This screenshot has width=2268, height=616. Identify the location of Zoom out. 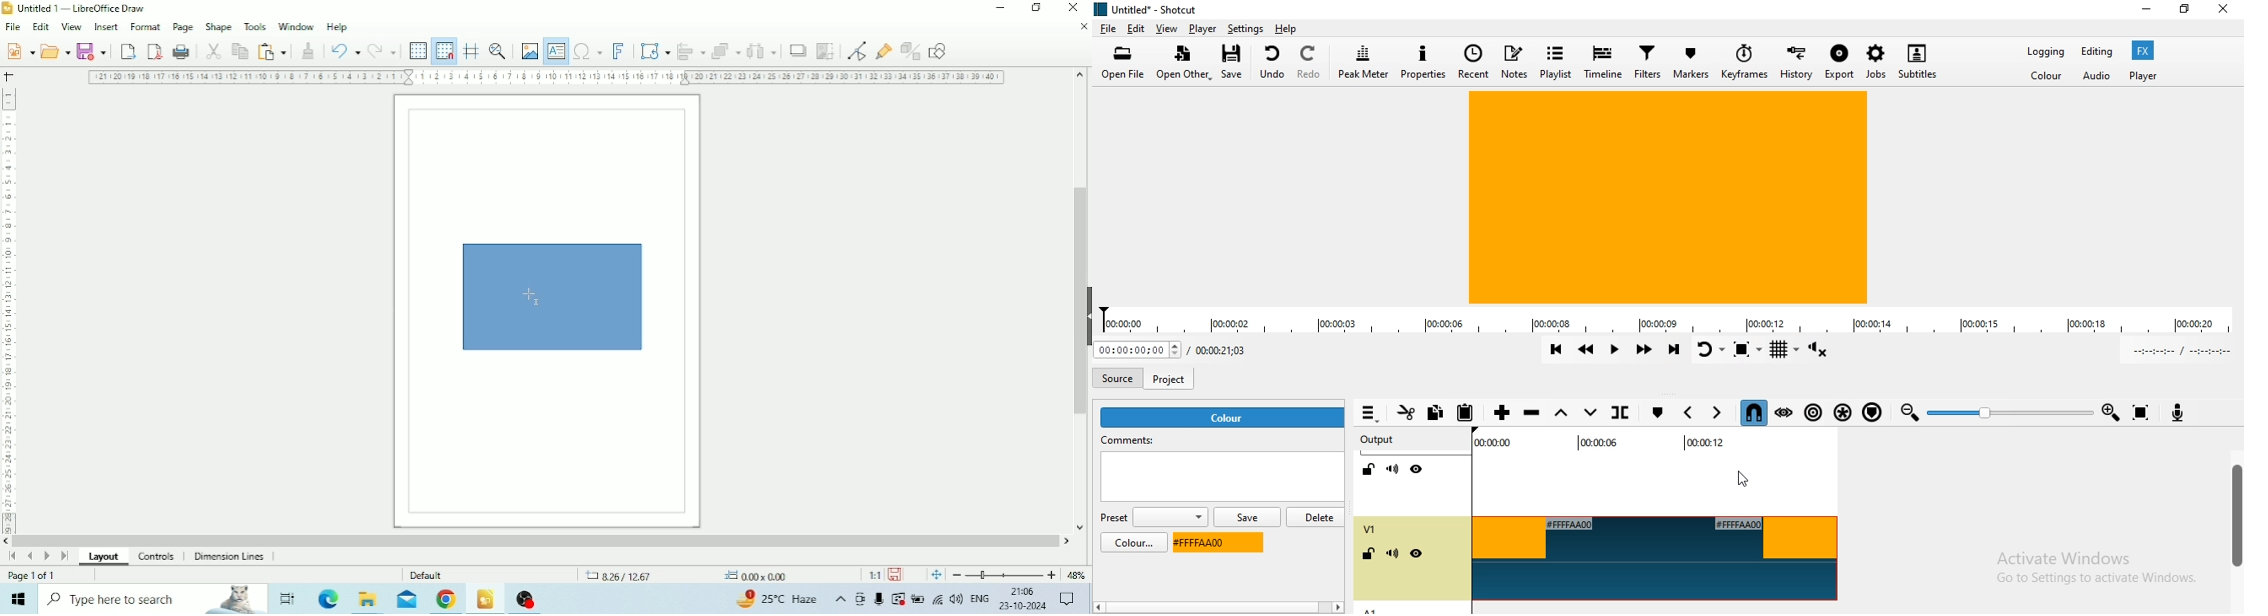
(1906, 415).